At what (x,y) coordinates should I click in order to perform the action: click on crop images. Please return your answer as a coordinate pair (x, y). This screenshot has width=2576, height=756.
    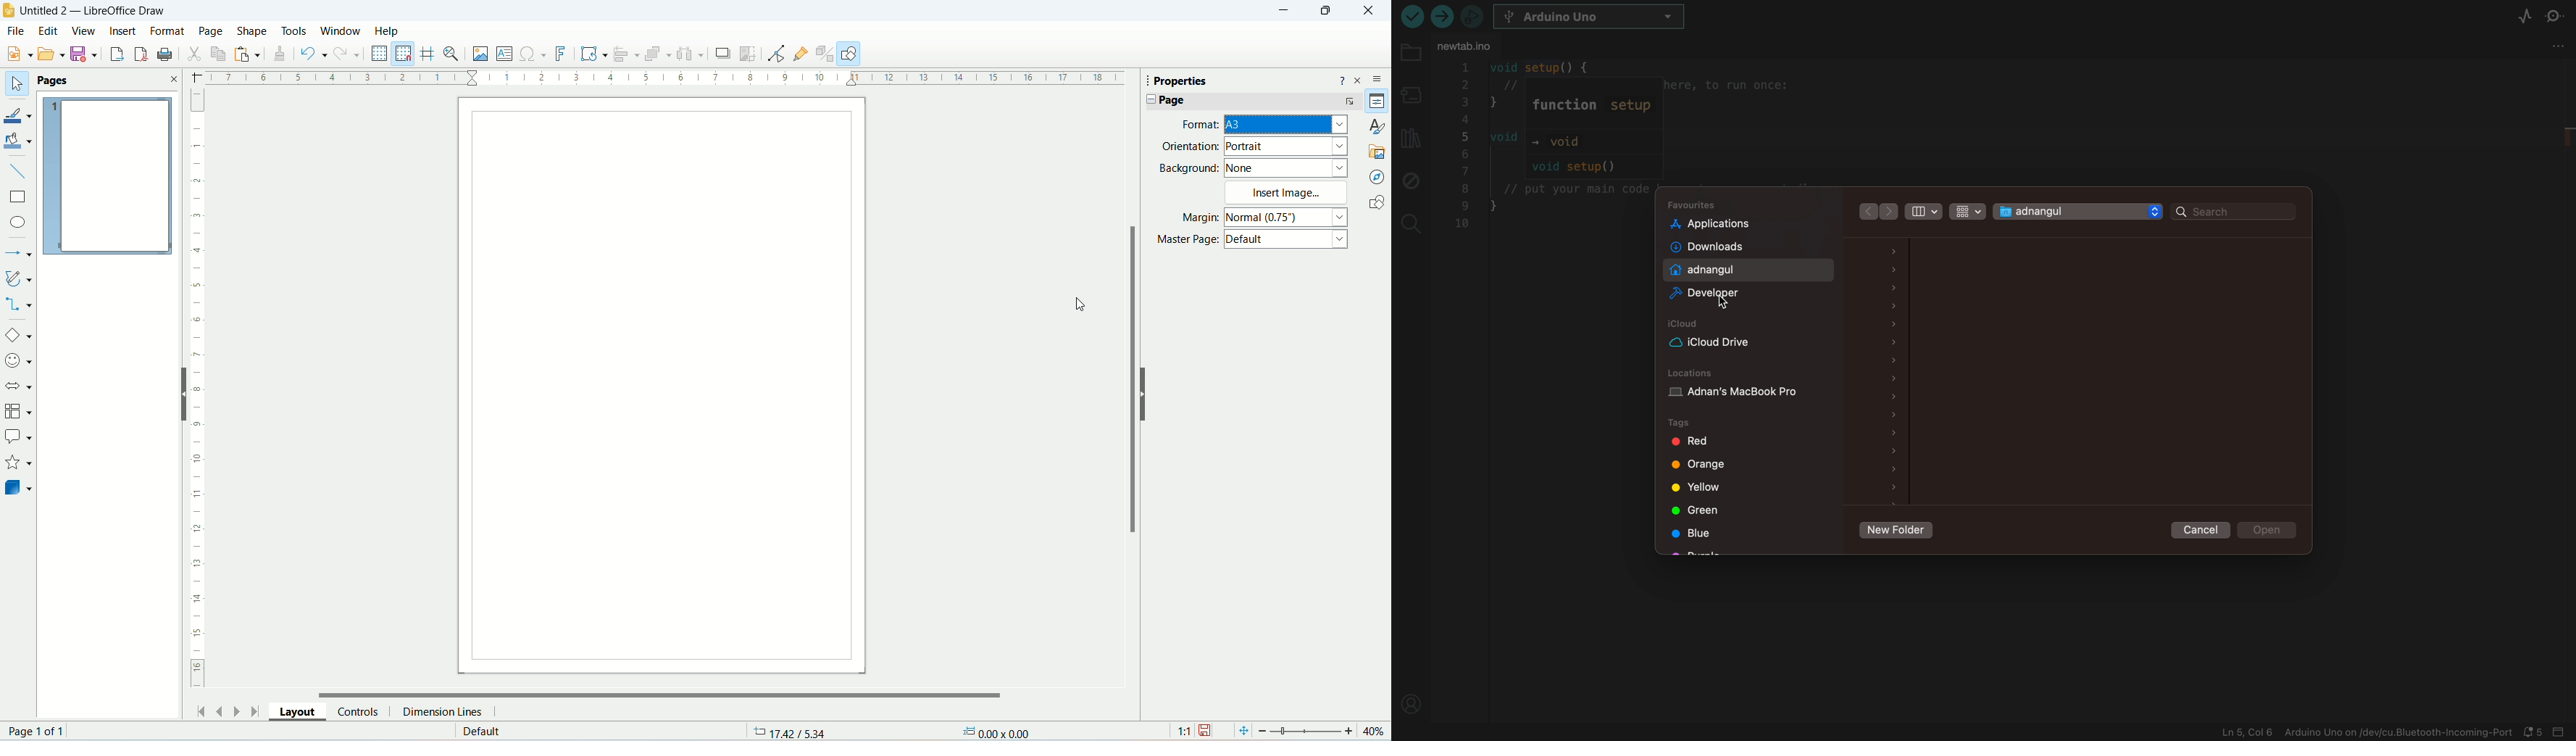
    Looking at the image, I should click on (723, 54).